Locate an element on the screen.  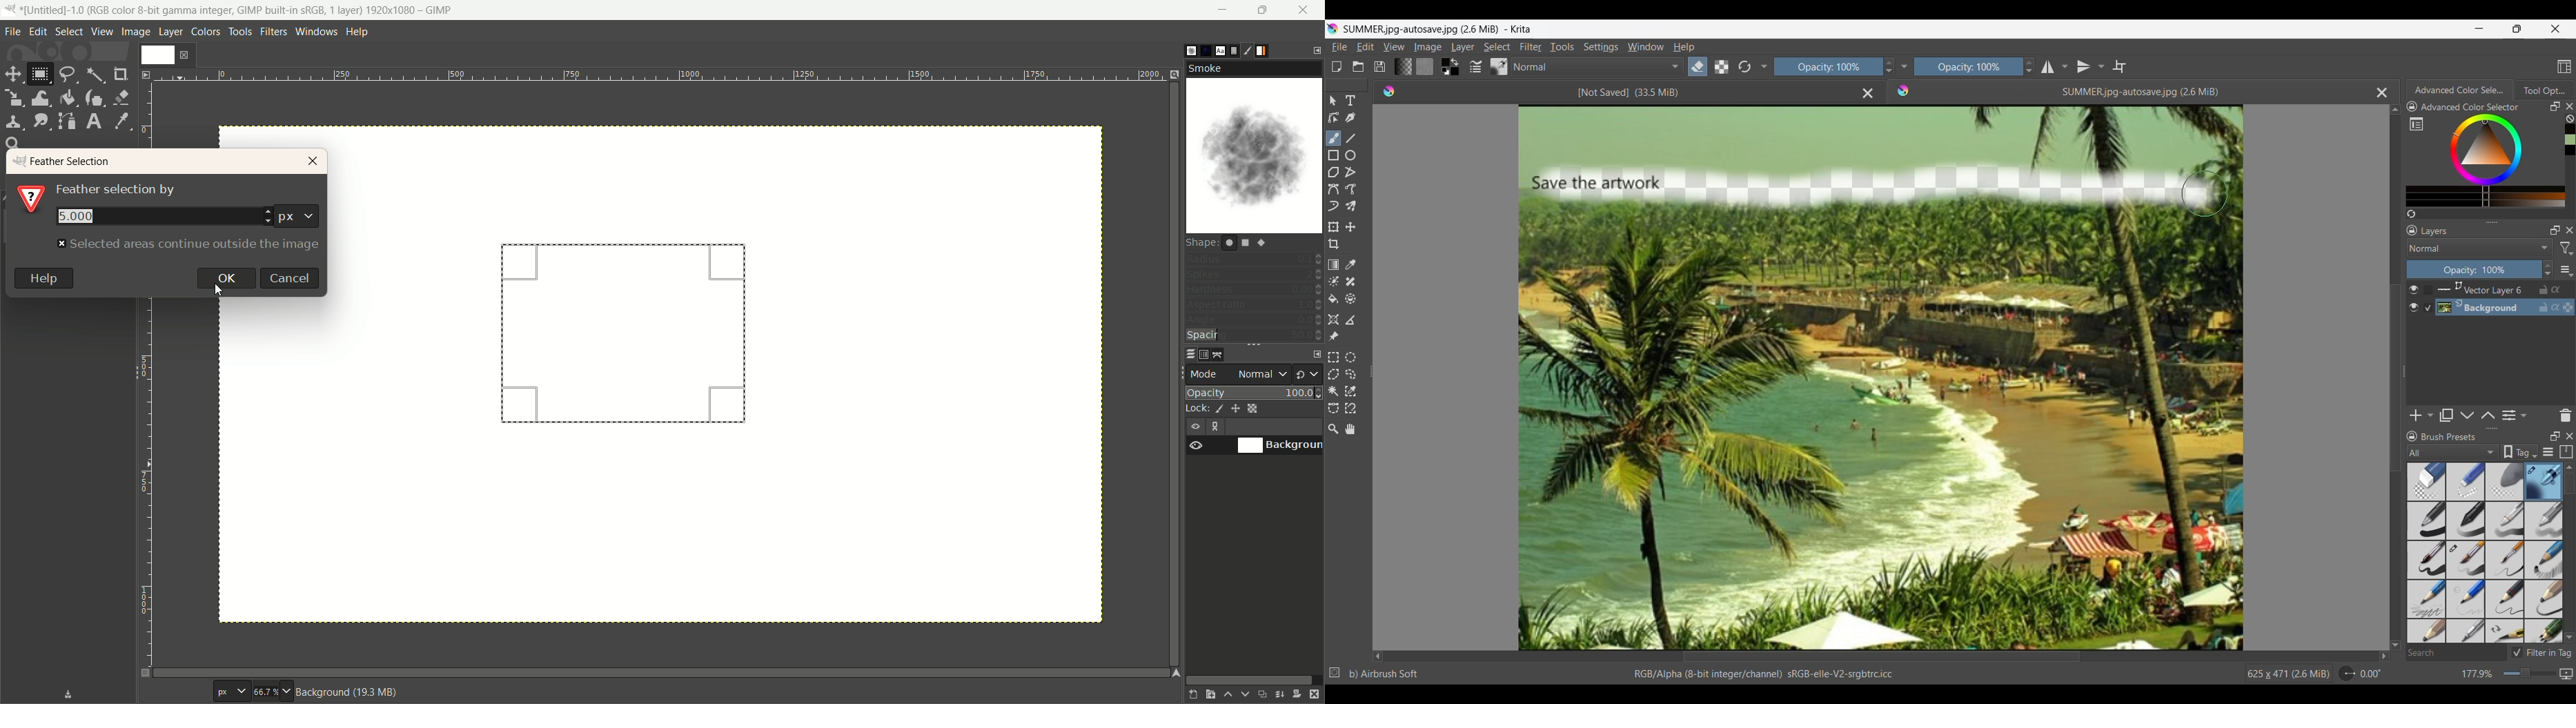
lower this layer one step is located at coordinates (1246, 694).